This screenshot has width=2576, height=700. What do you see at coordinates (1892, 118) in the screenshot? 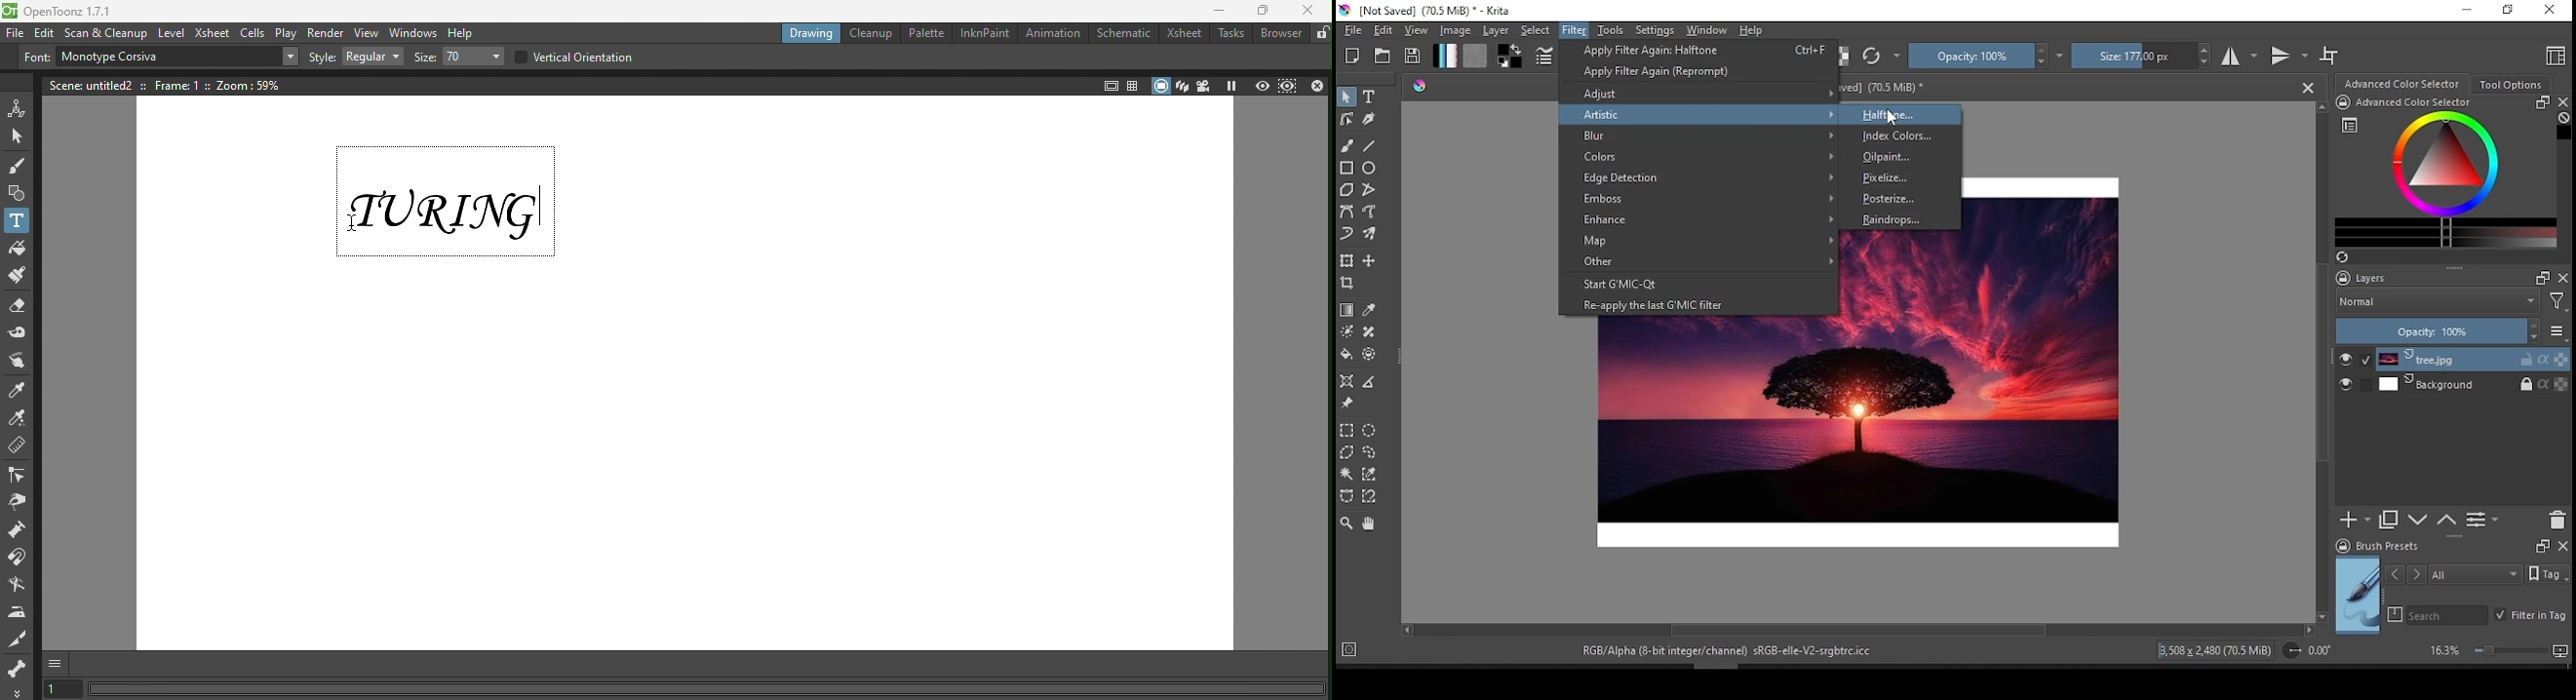
I see `Cursor` at bounding box center [1892, 118].